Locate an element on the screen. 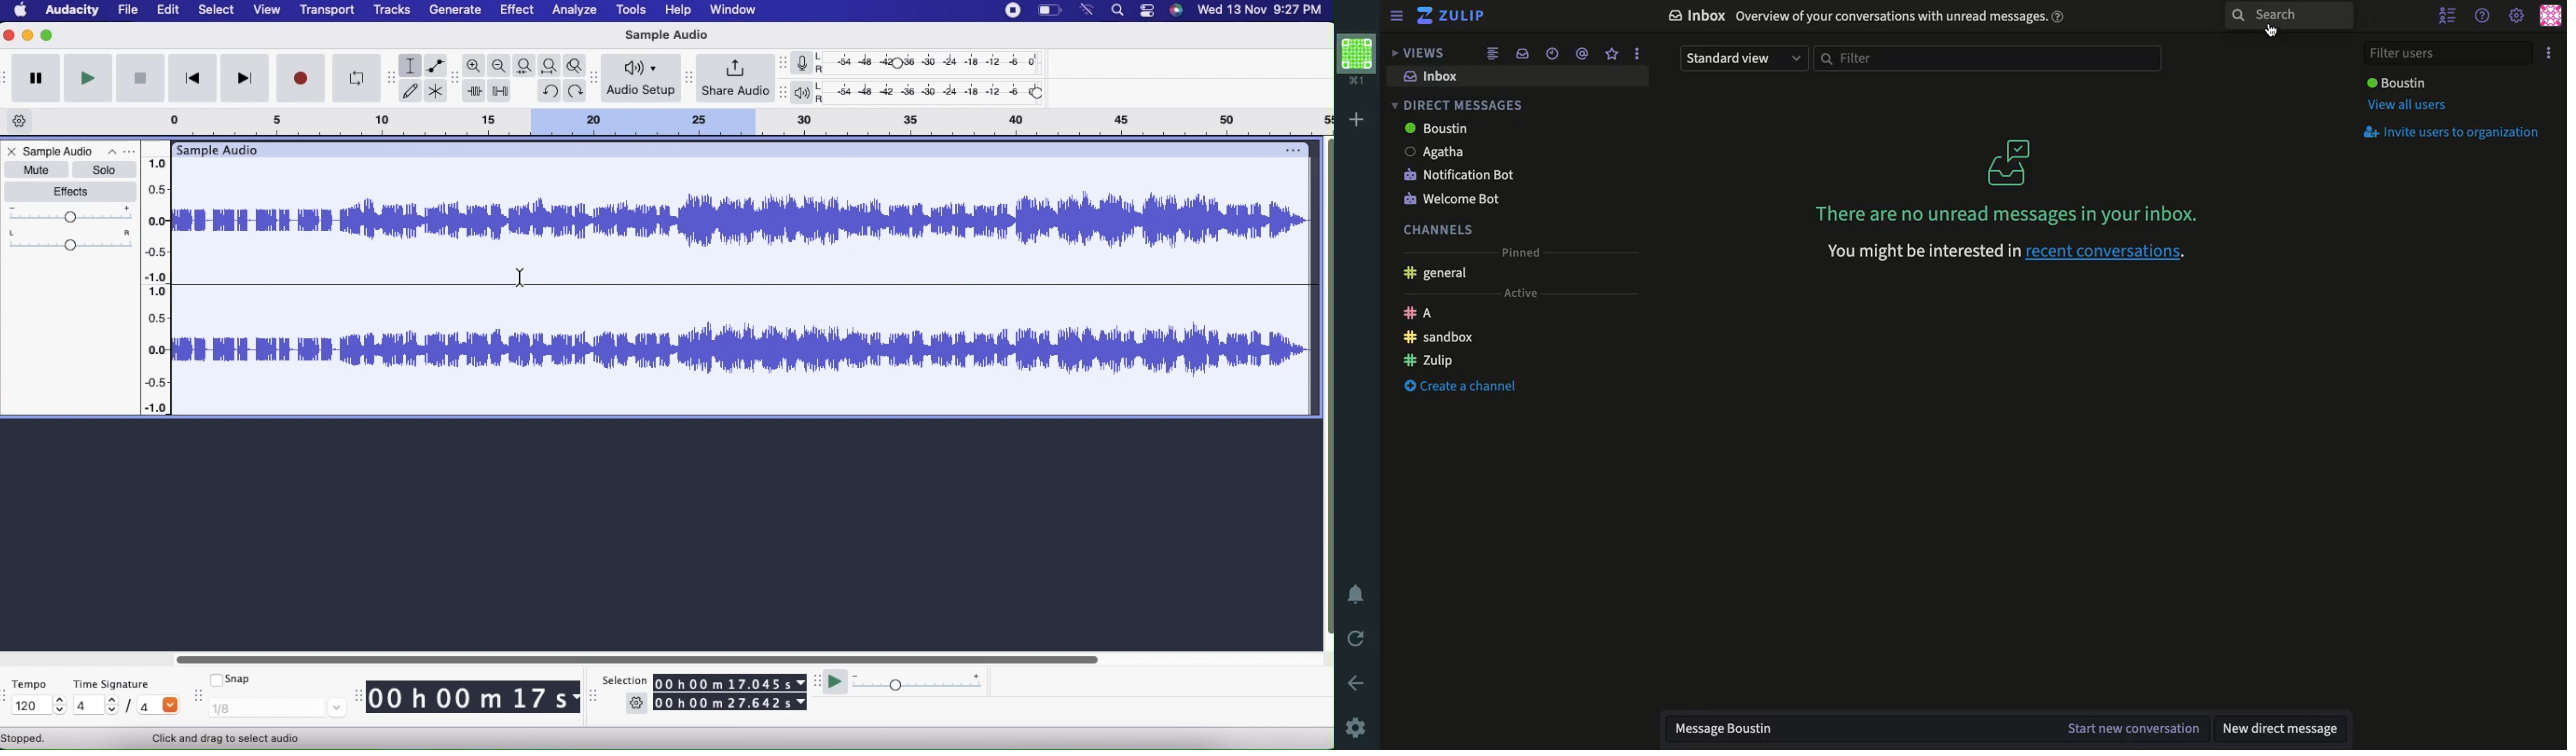  Playback speed is located at coordinates (920, 684).